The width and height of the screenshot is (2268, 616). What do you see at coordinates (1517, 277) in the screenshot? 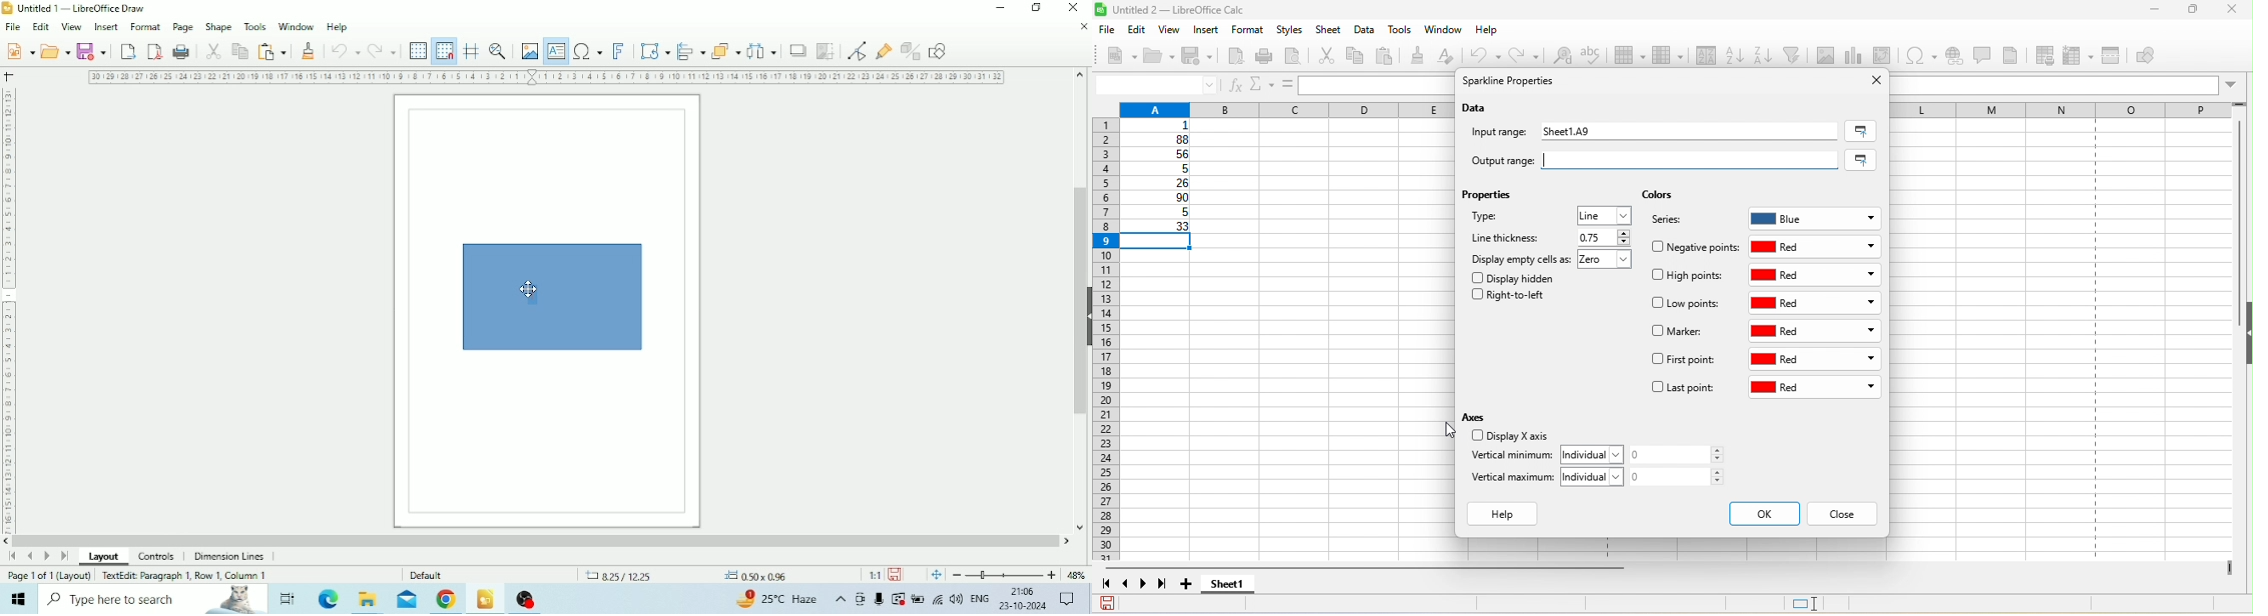
I see `display hidden` at bounding box center [1517, 277].